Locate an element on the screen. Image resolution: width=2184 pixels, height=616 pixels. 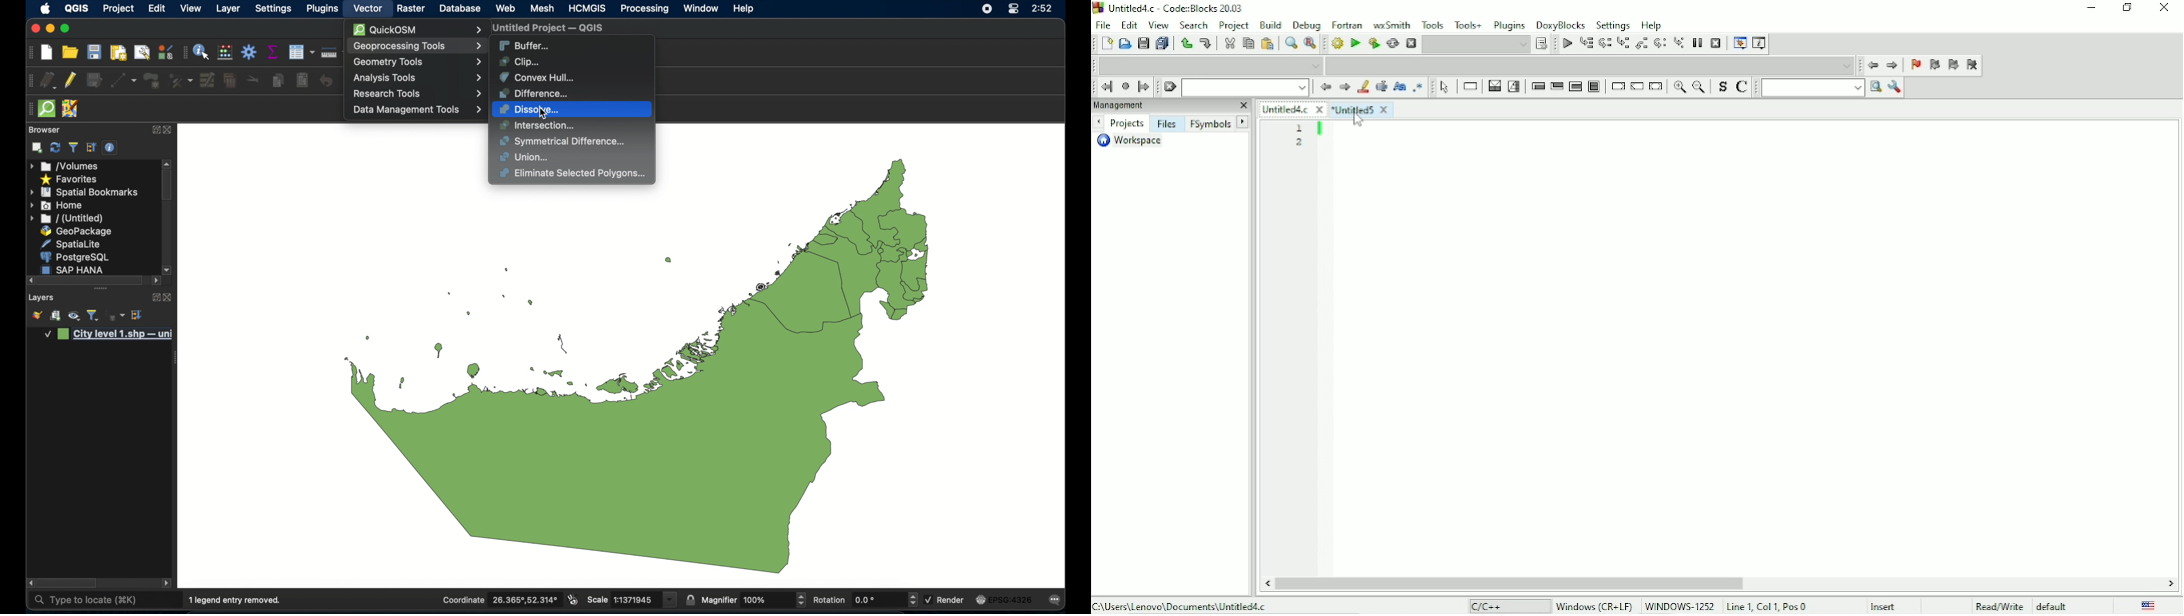
edit is located at coordinates (156, 9).